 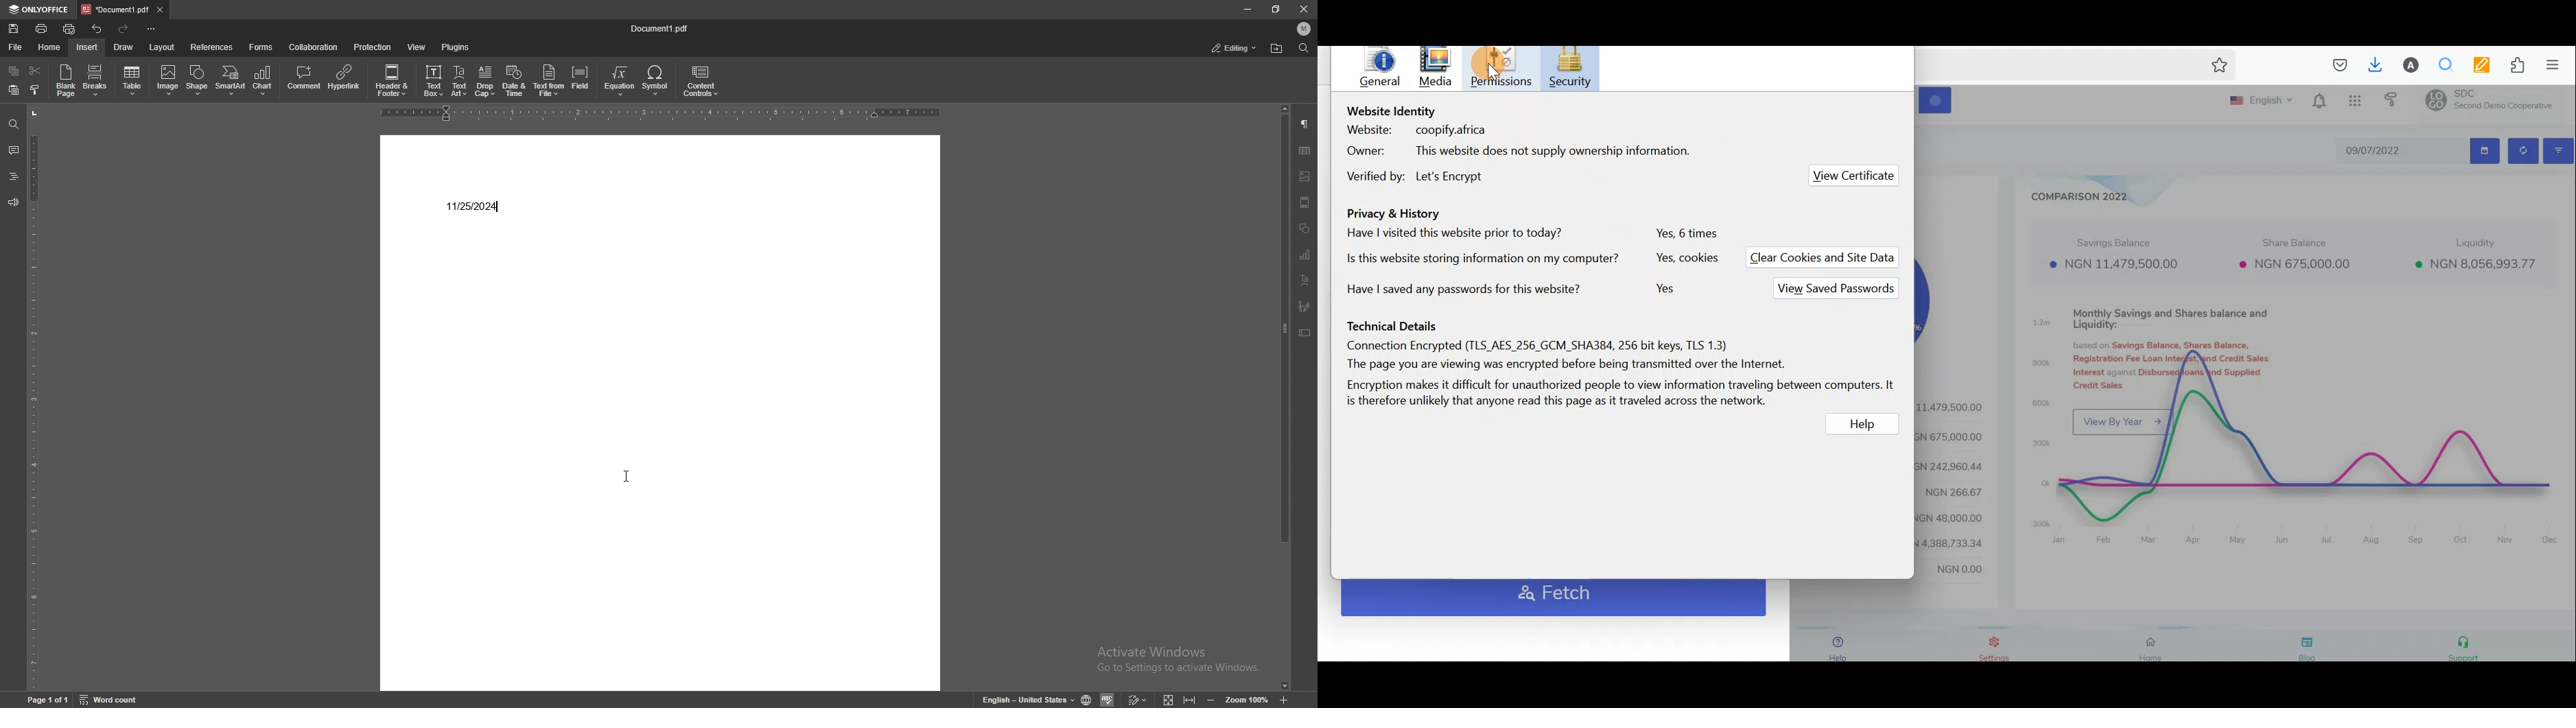 I want to click on header and footer, so click(x=394, y=82).